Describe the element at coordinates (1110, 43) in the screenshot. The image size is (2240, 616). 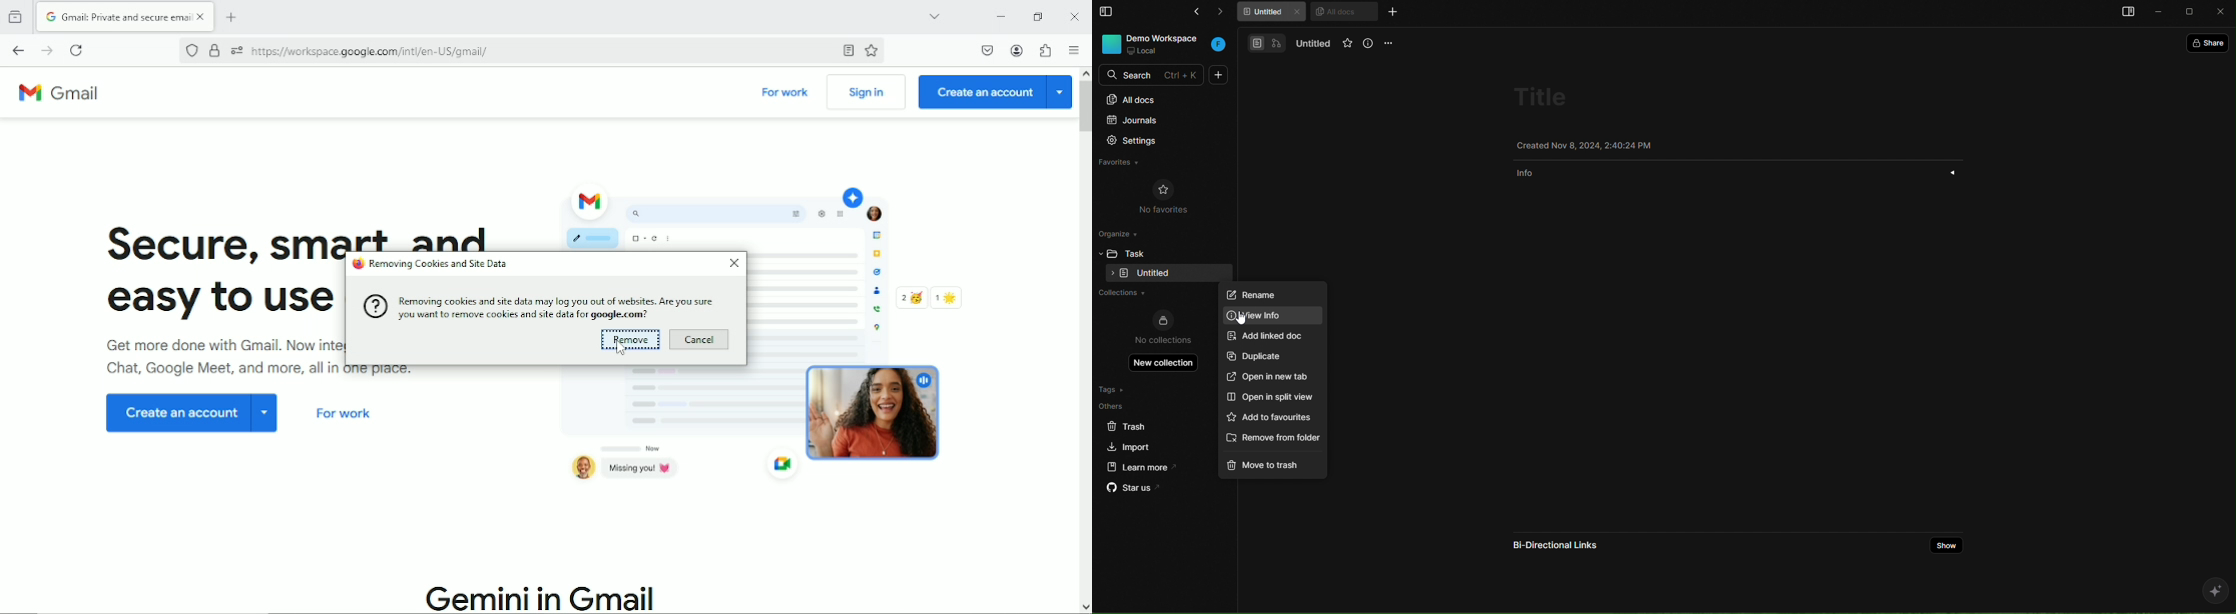
I see `workspace photo` at that location.